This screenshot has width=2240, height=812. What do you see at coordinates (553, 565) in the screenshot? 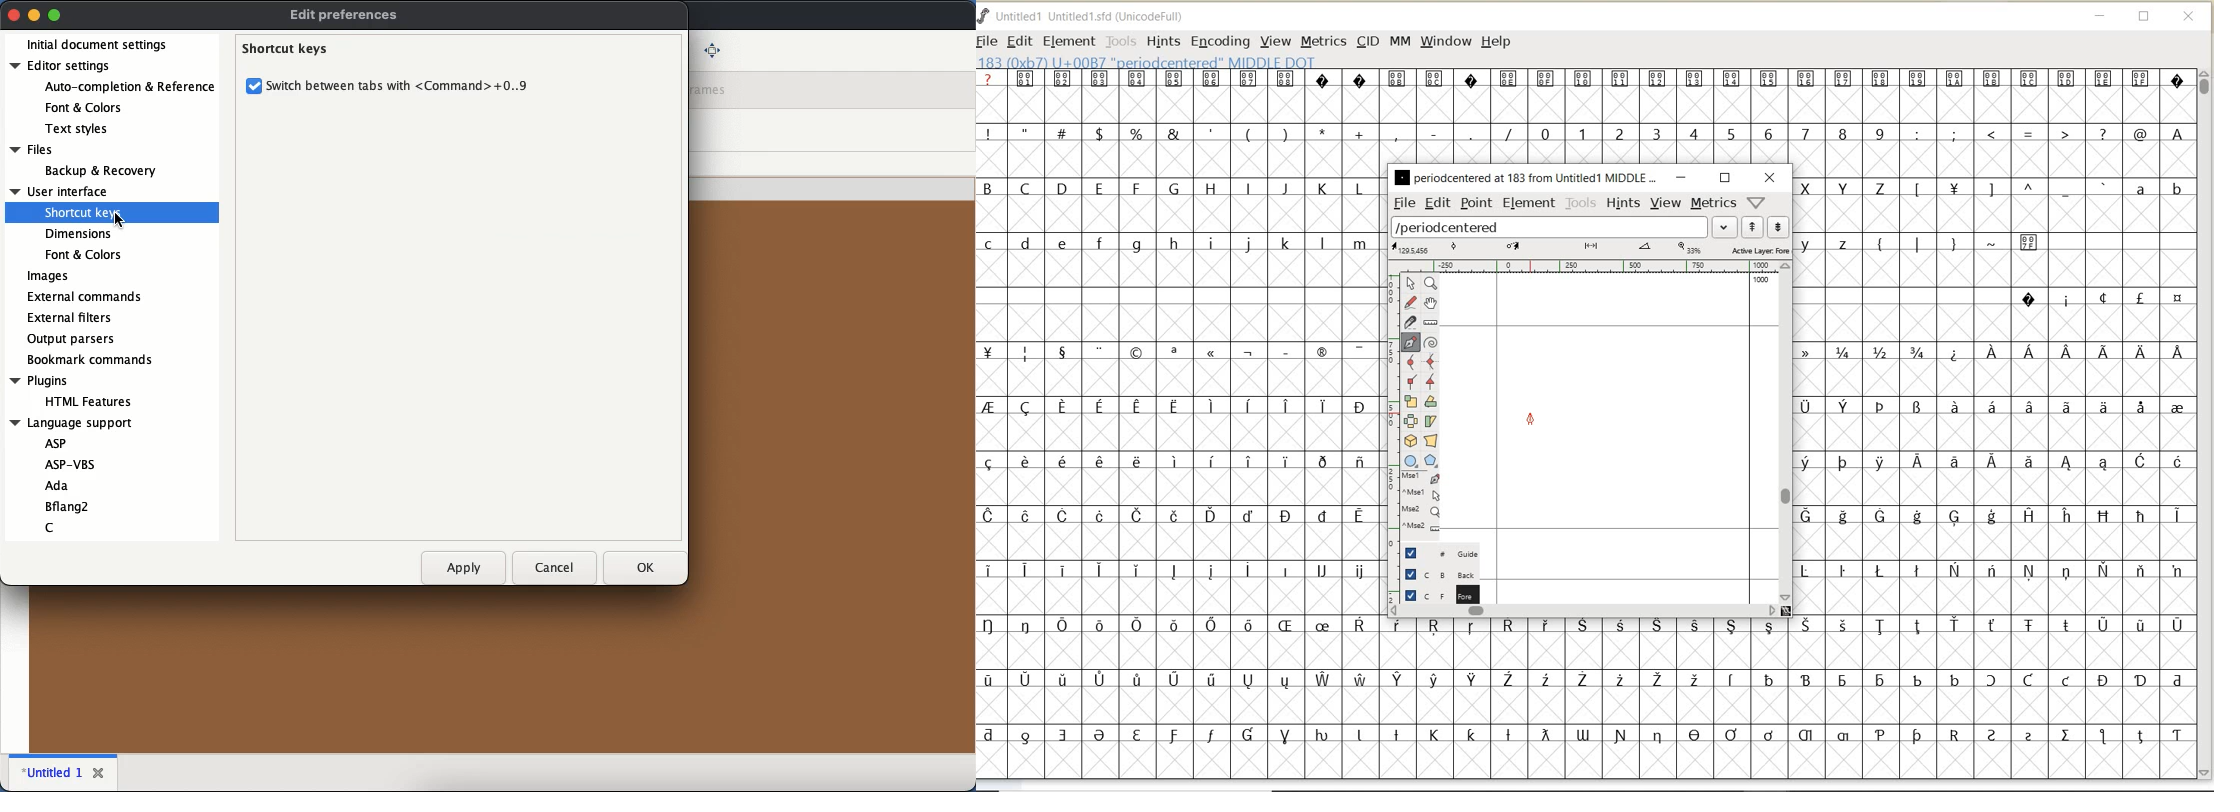
I see `cancel` at bounding box center [553, 565].